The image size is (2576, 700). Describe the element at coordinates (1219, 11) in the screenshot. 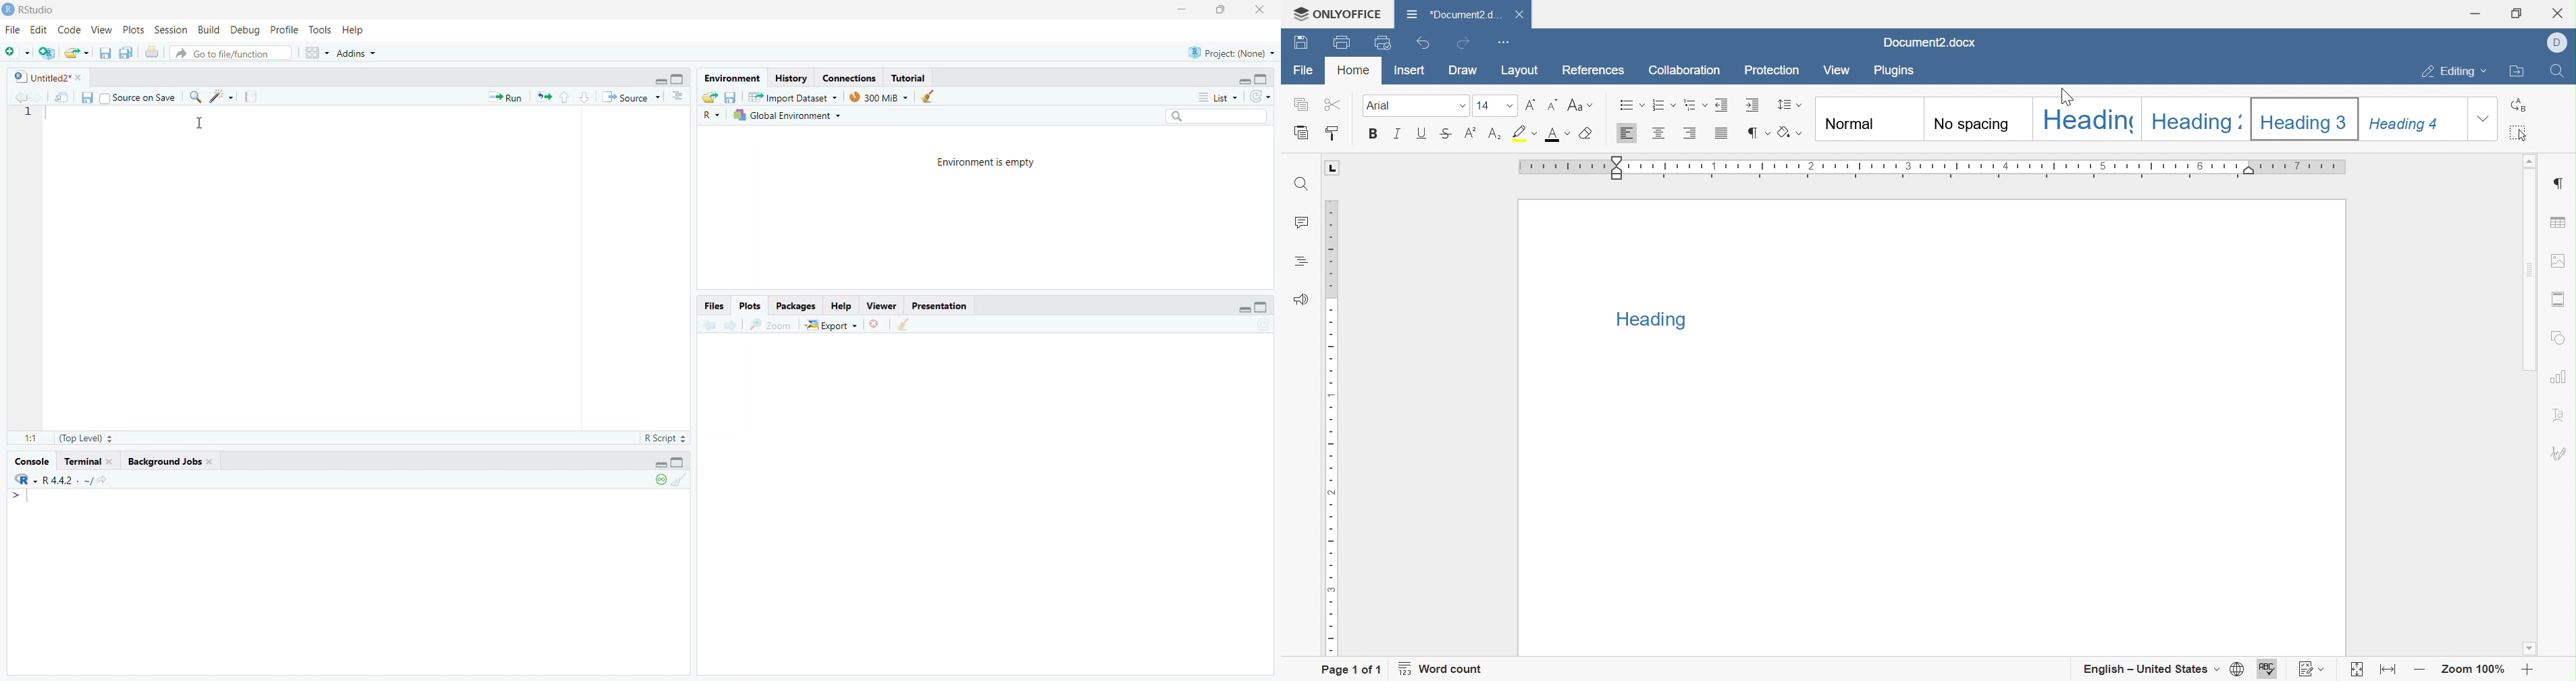

I see `maximize` at that location.